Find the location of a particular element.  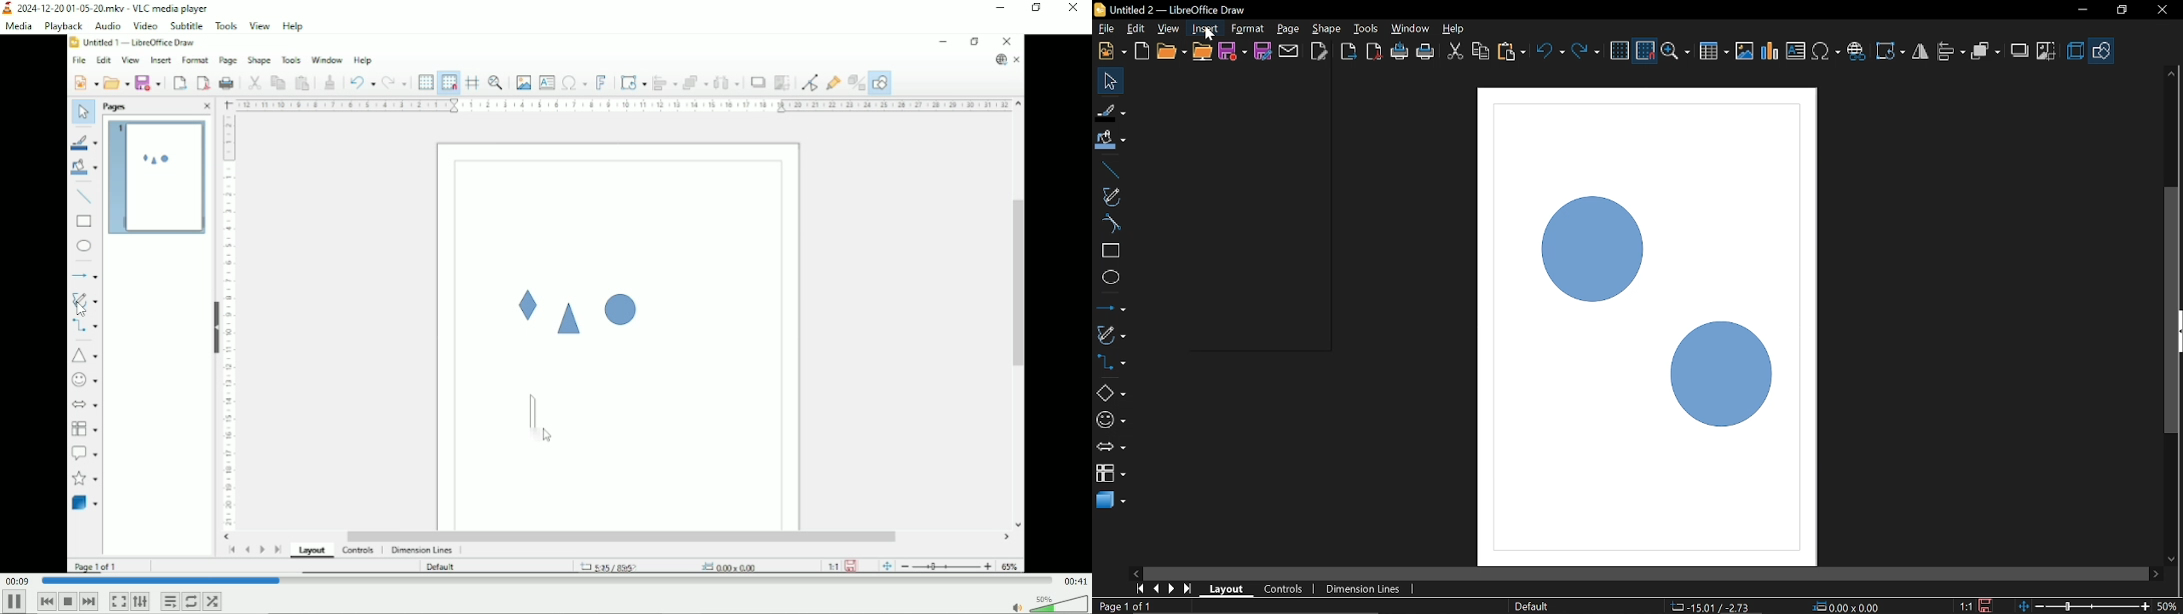

DImension line is located at coordinates (1366, 590).